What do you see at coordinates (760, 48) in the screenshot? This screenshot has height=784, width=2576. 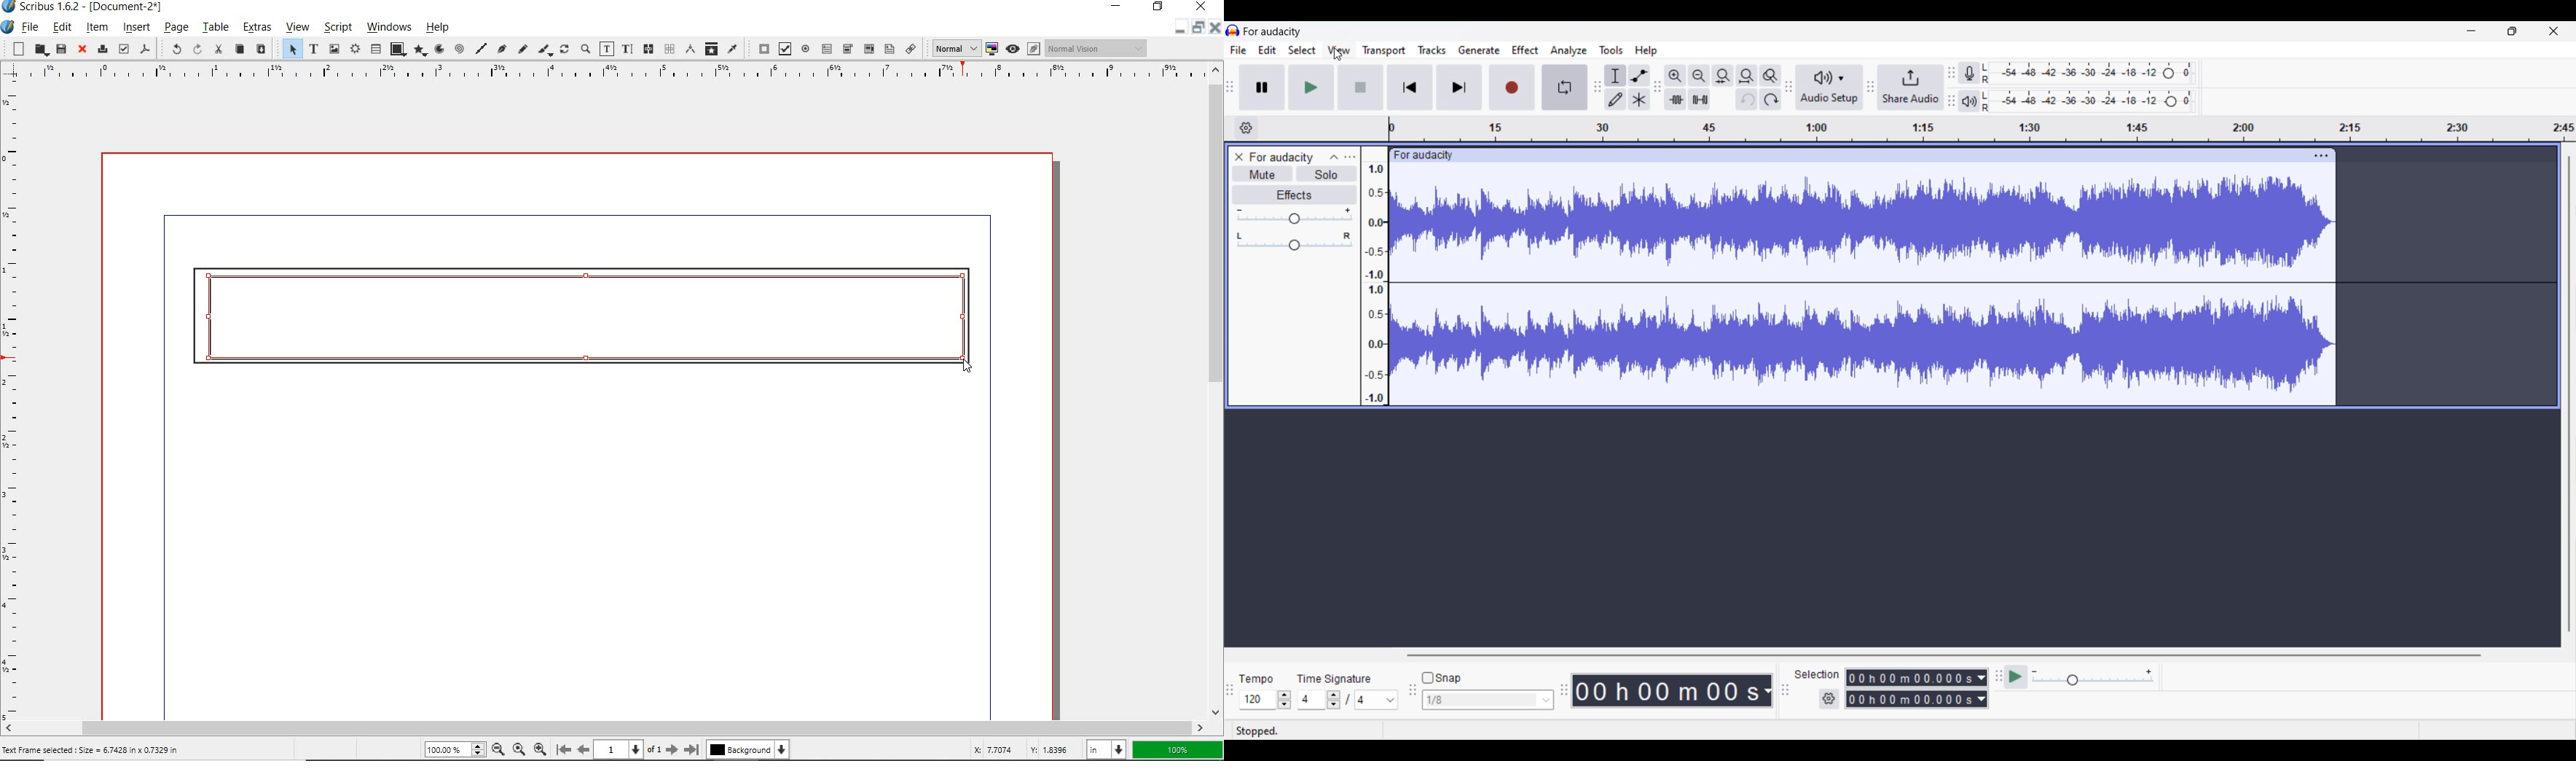 I see `pdf push button` at bounding box center [760, 48].